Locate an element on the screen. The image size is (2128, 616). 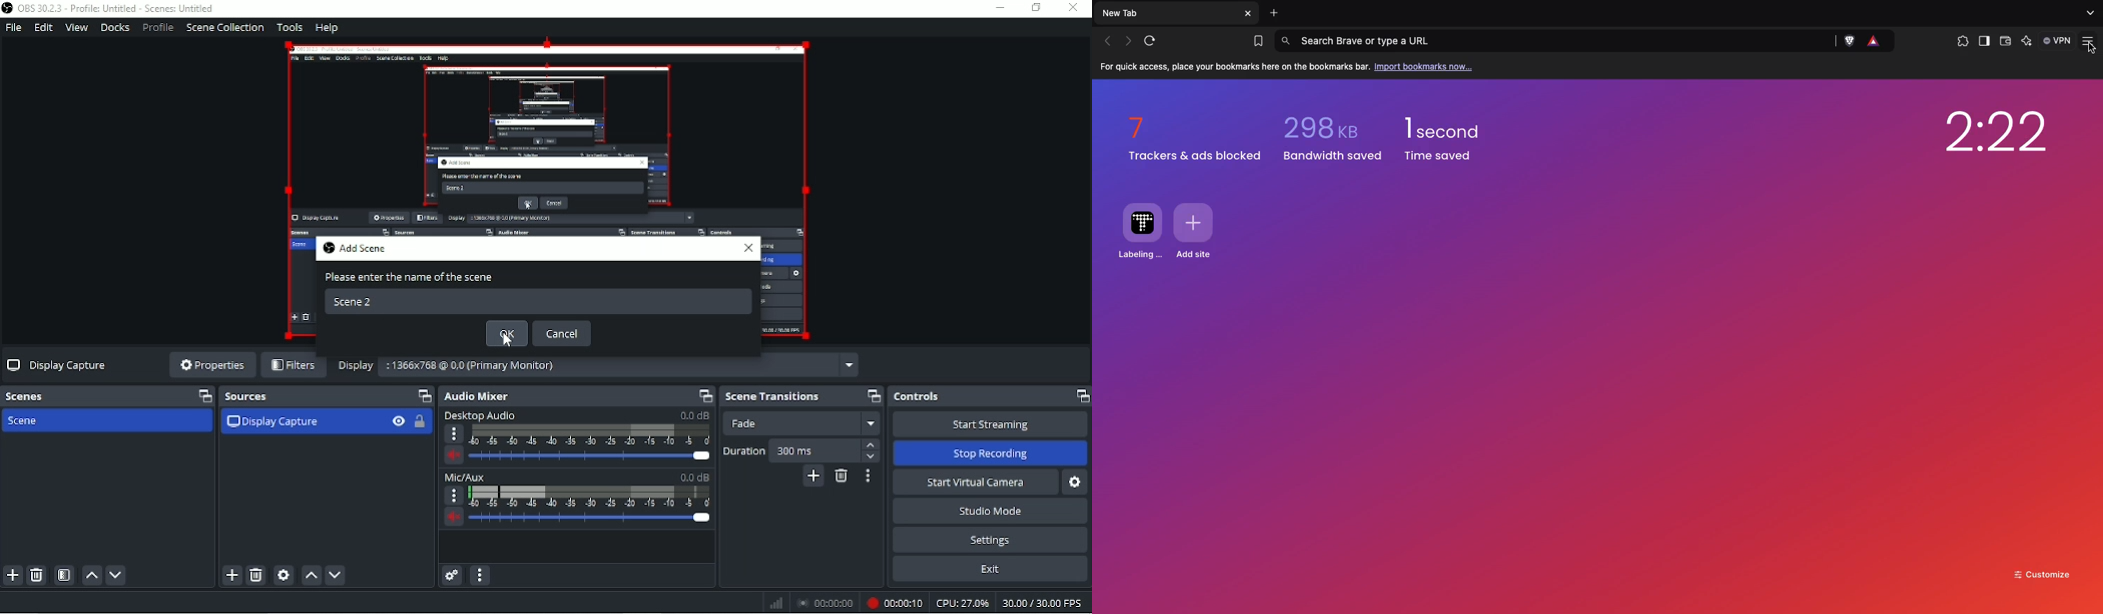
Settings is located at coordinates (992, 540).